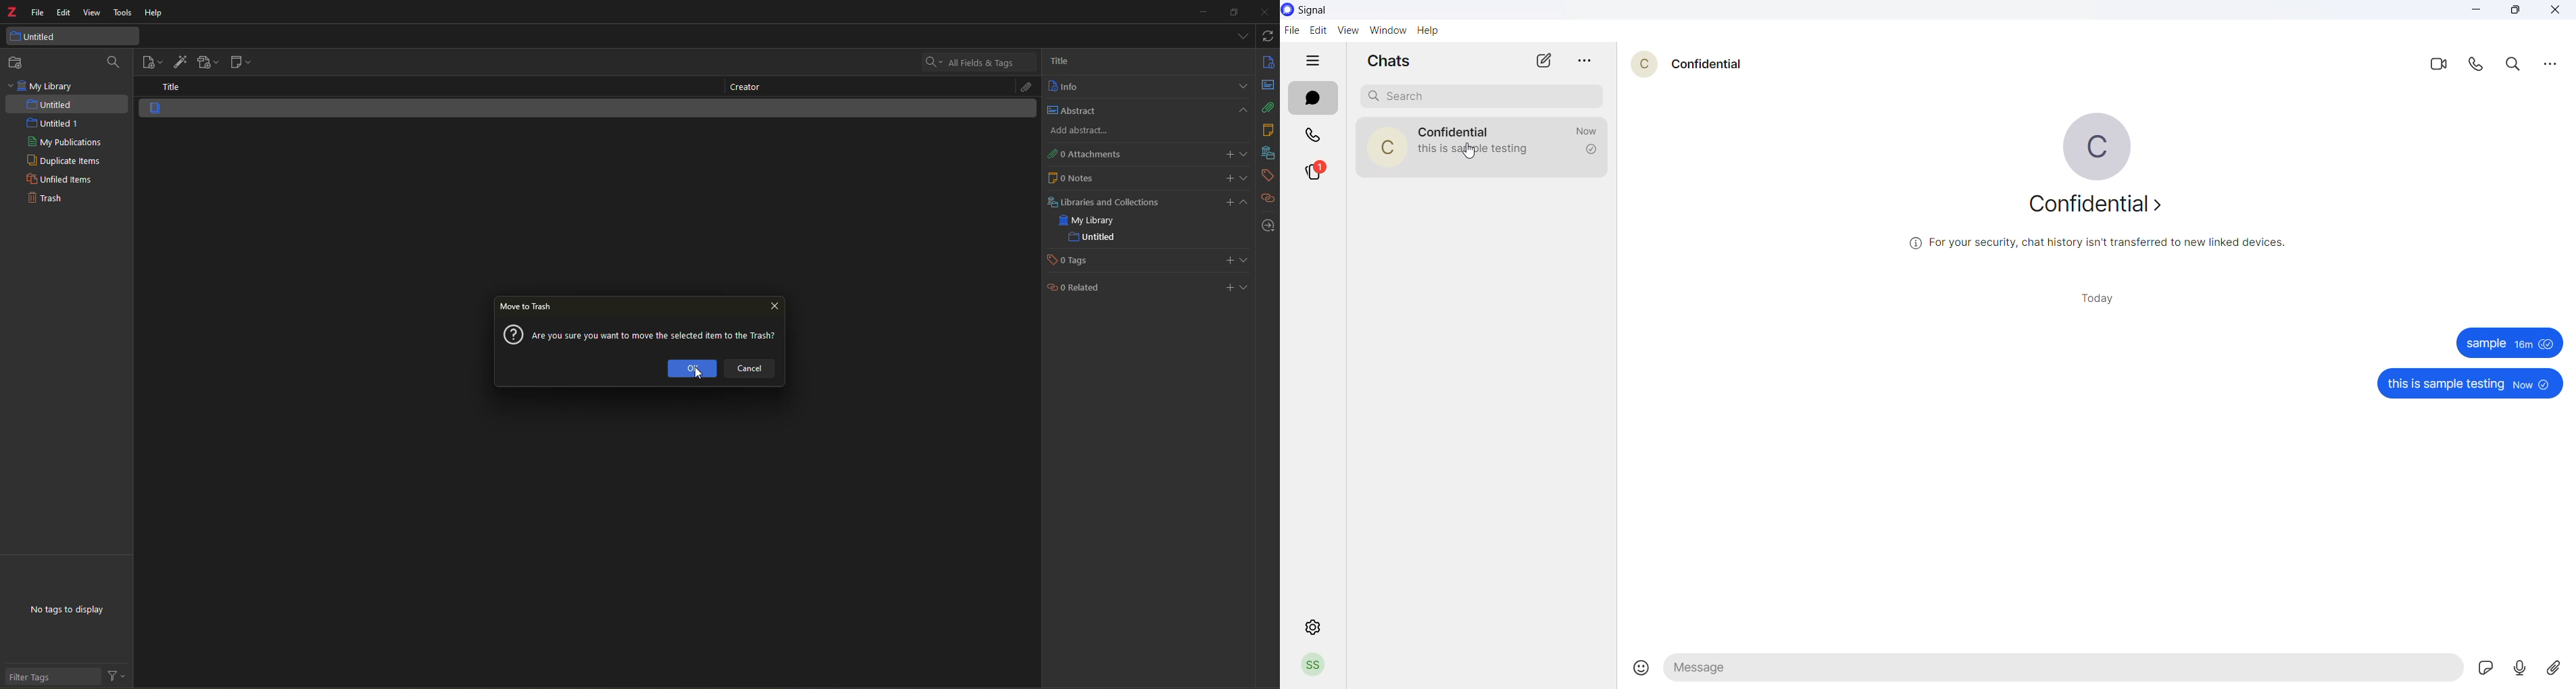 The height and width of the screenshot is (700, 2576). I want to click on no tags, so click(77, 612).